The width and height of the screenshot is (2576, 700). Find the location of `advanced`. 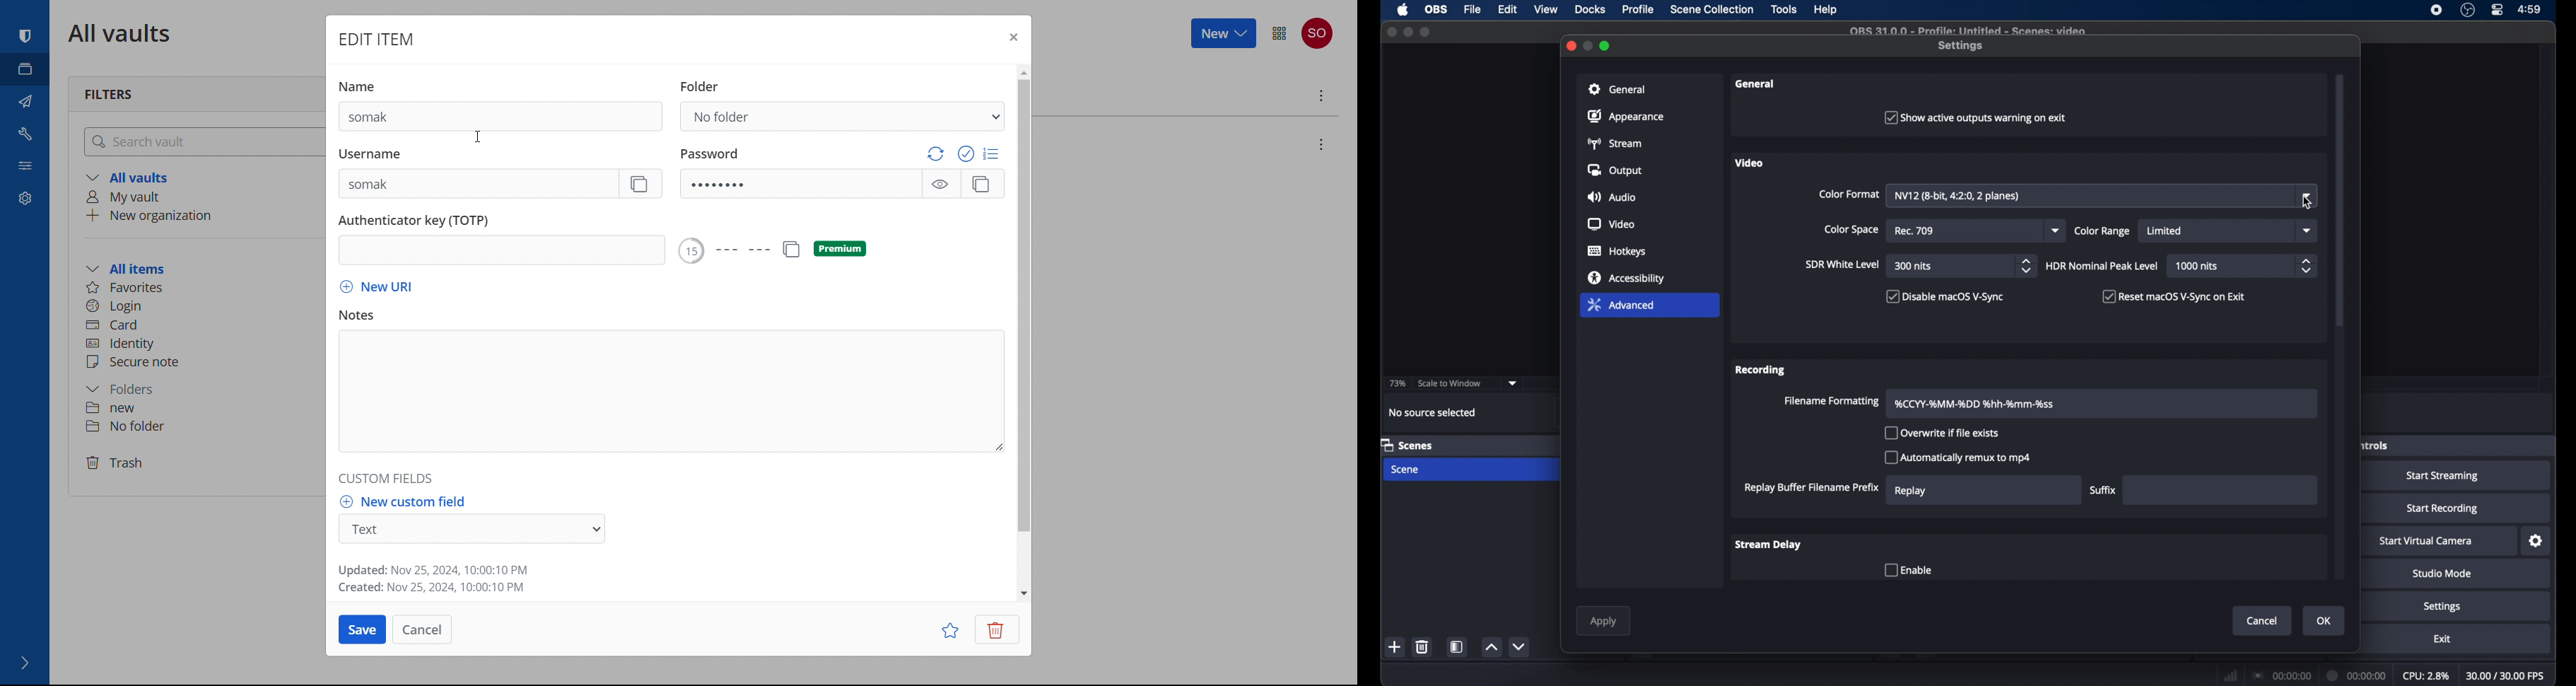

advanced is located at coordinates (1649, 306).